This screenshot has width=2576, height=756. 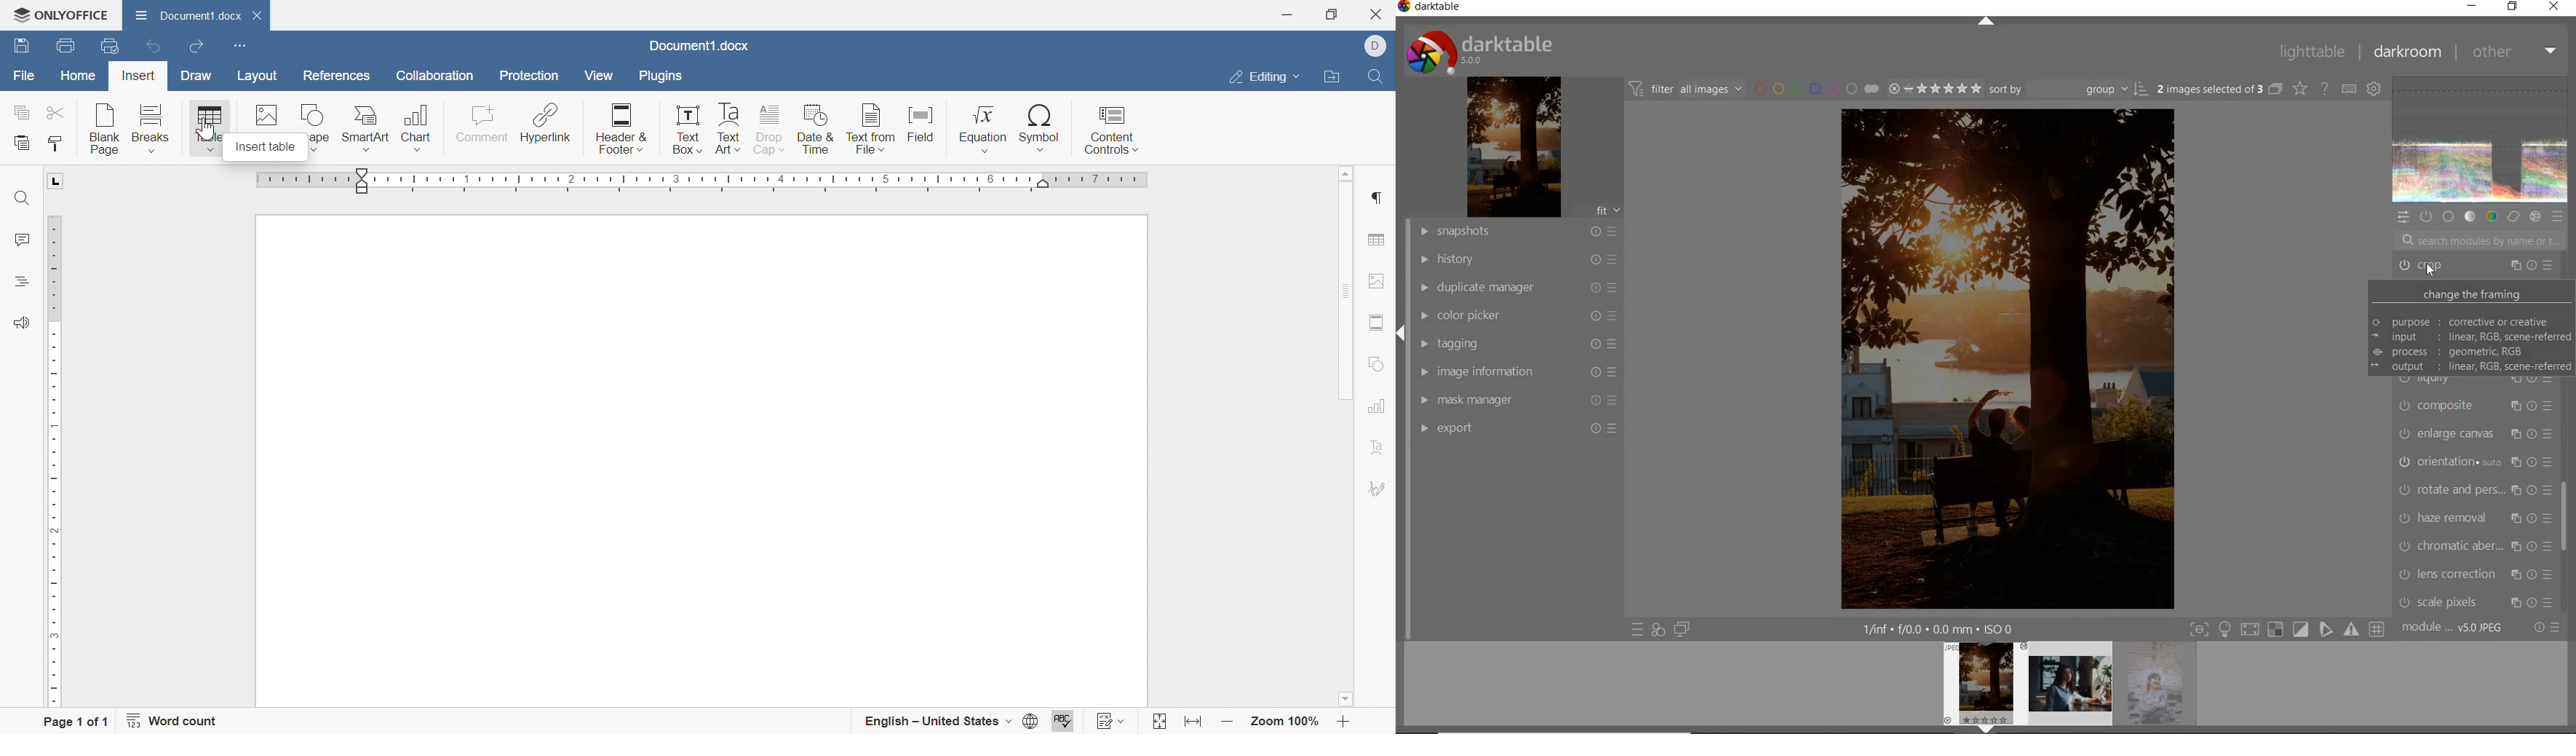 What do you see at coordinates (1348, 293) in the screenshot?
I see `Scroll bar` at bounding box center [1348, 293].